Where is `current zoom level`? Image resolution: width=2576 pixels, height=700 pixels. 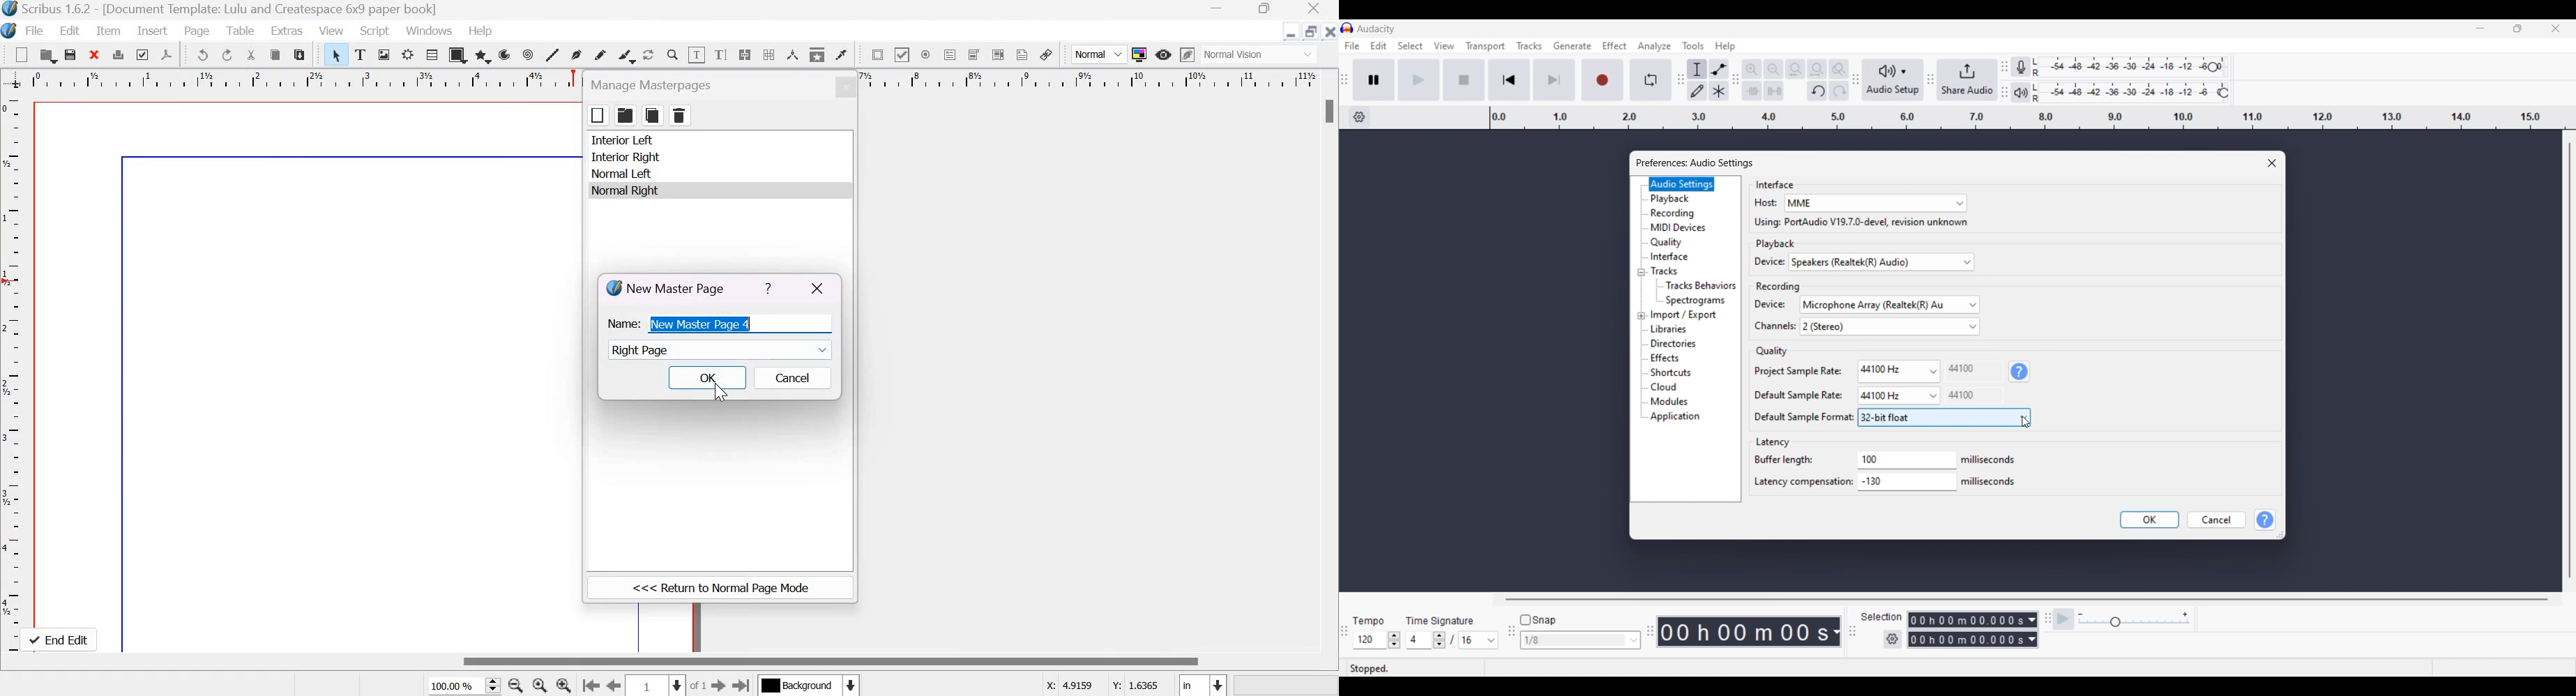 current zoom level is located at coordinates (460, 686).